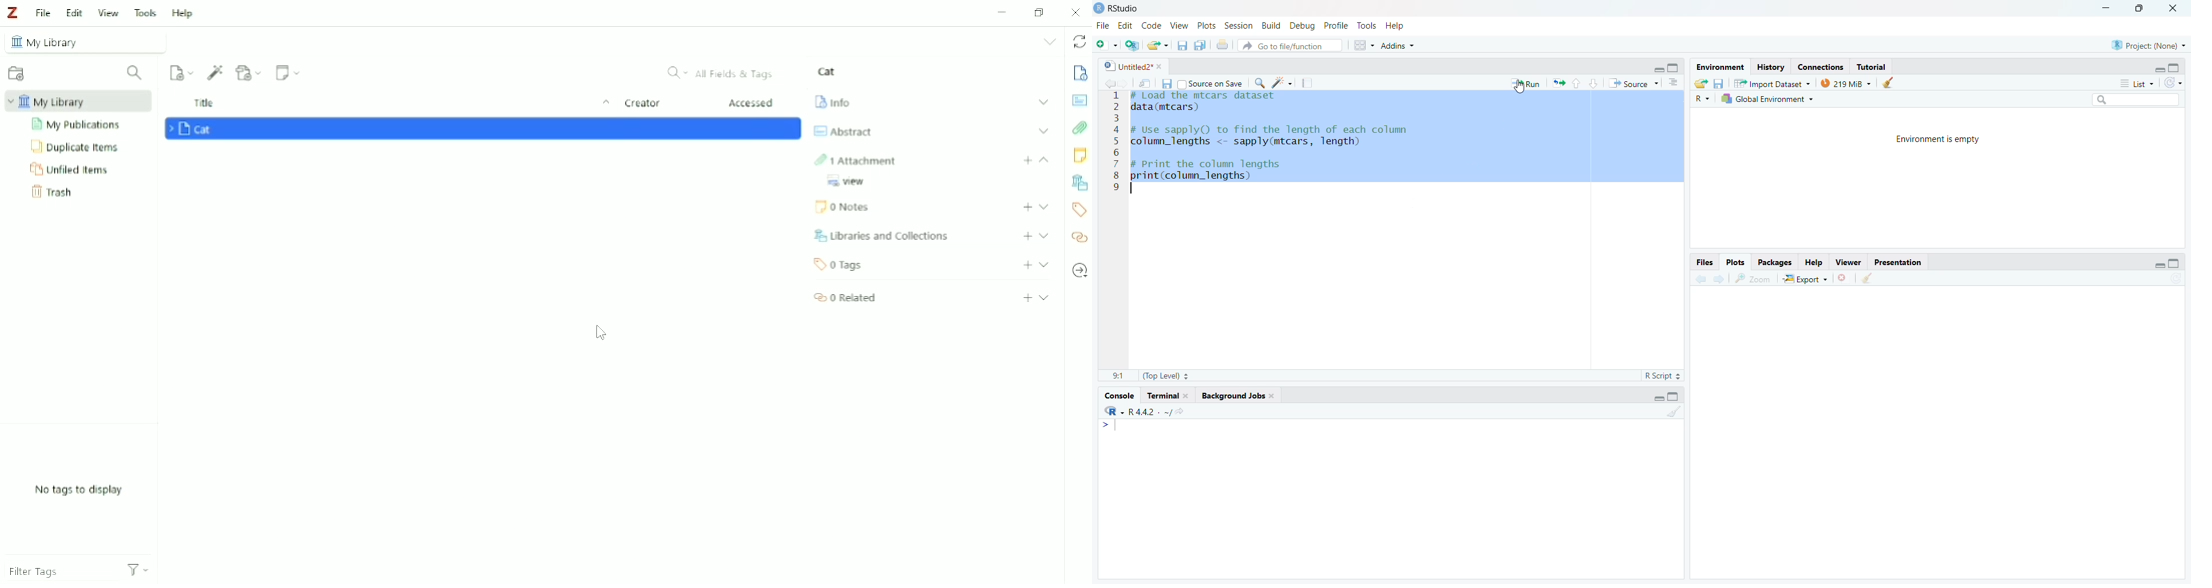 The height and width of the screenshot is (588, 2212). Describe the element at coordinates (1337, 25) in the screenshot. I see `Profile` at that location.